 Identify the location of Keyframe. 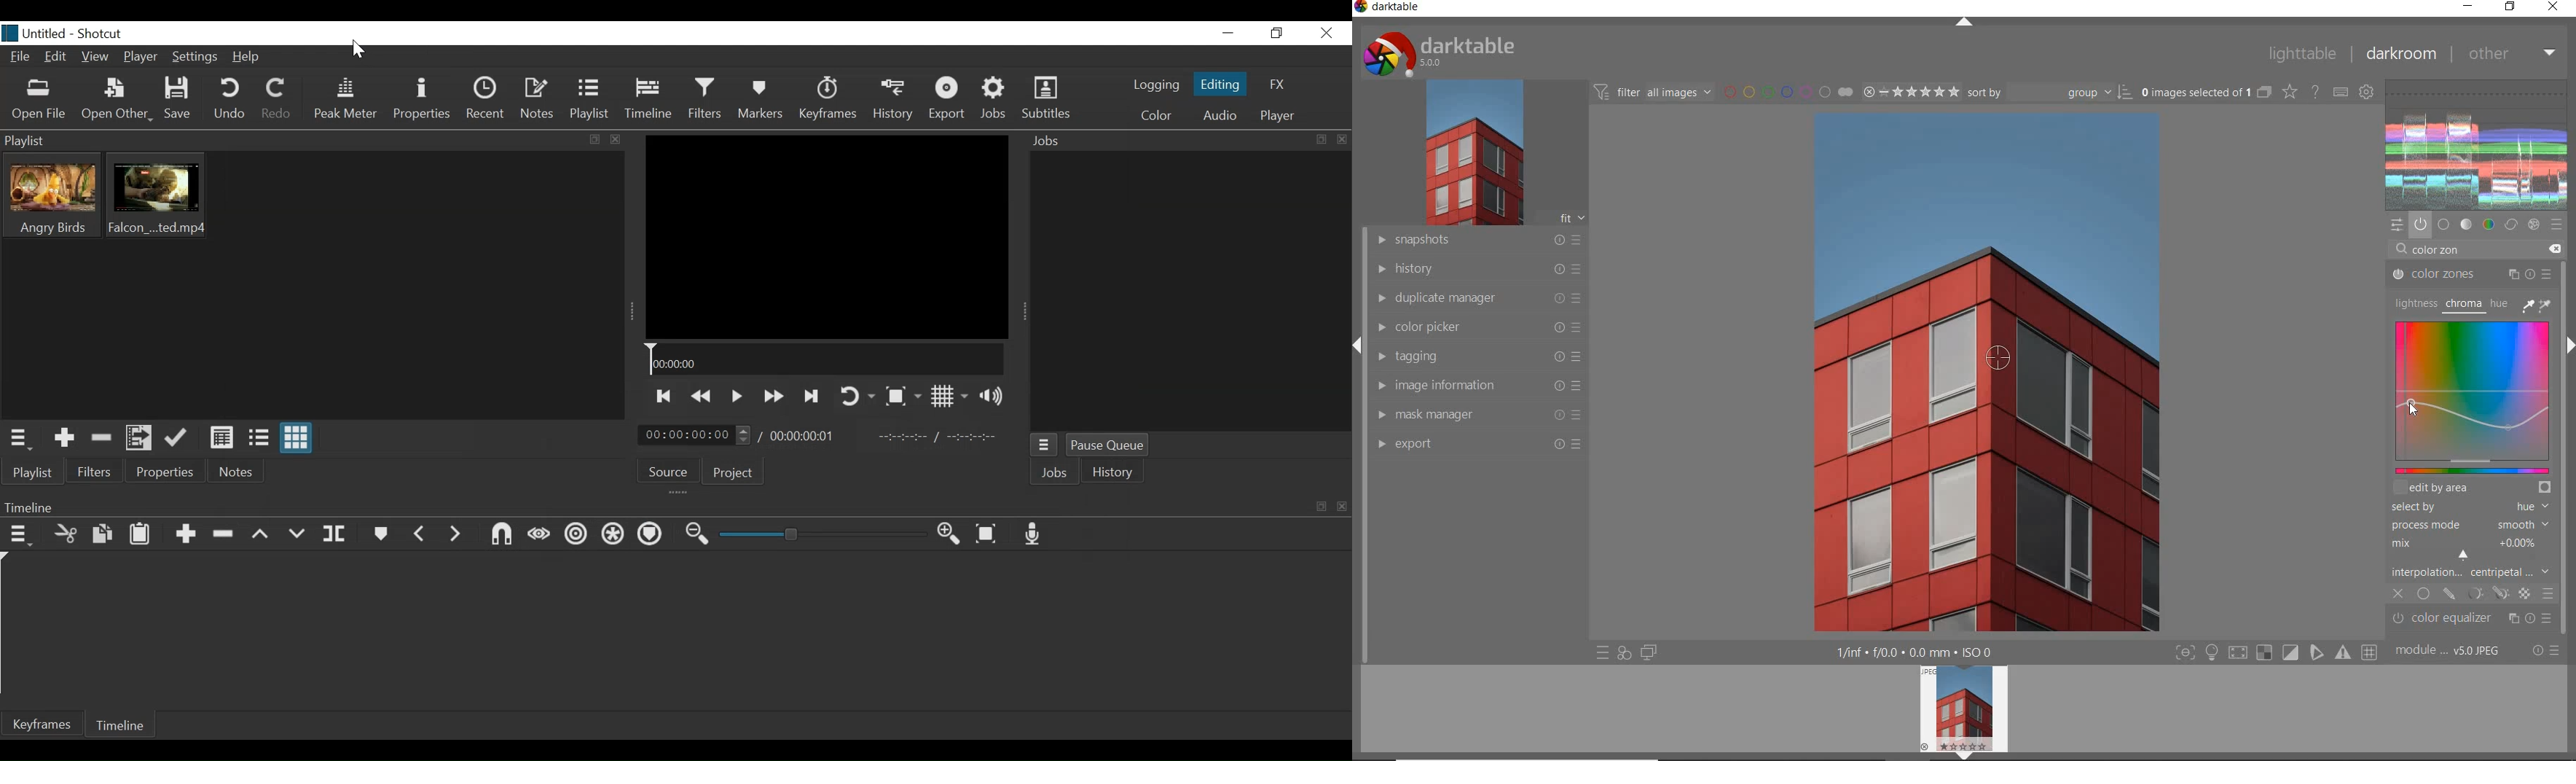
(43, 724).